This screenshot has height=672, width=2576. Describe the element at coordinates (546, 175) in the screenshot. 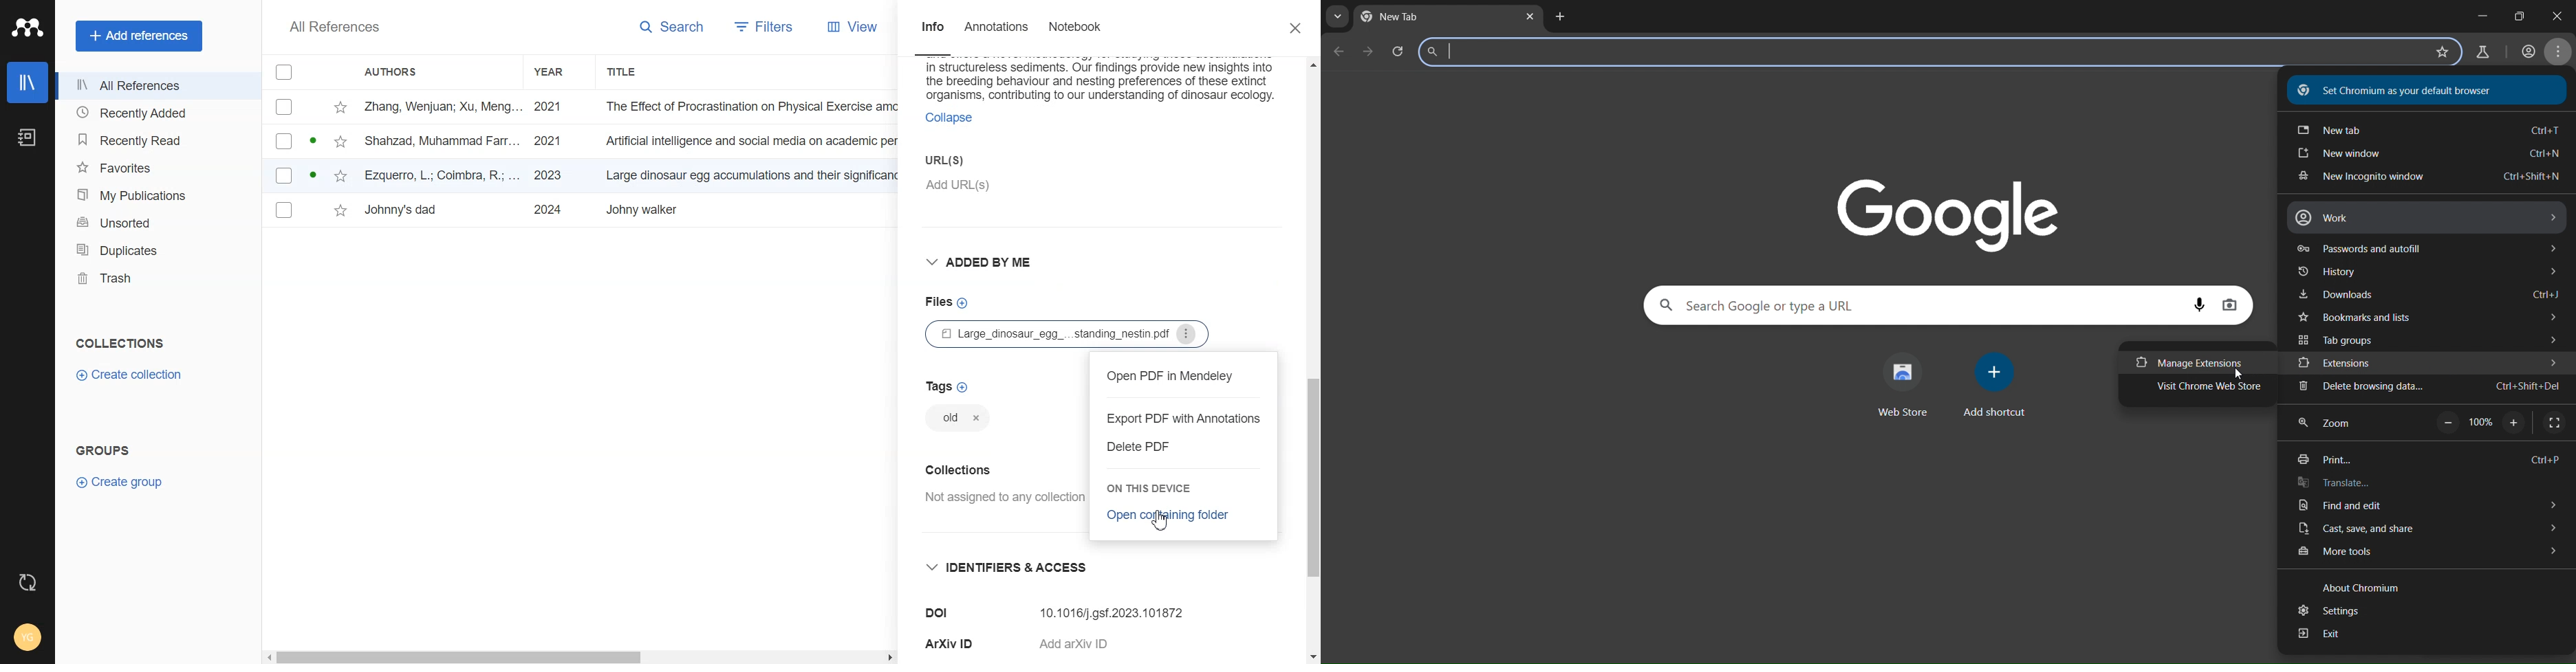

I see `2023` at that location.